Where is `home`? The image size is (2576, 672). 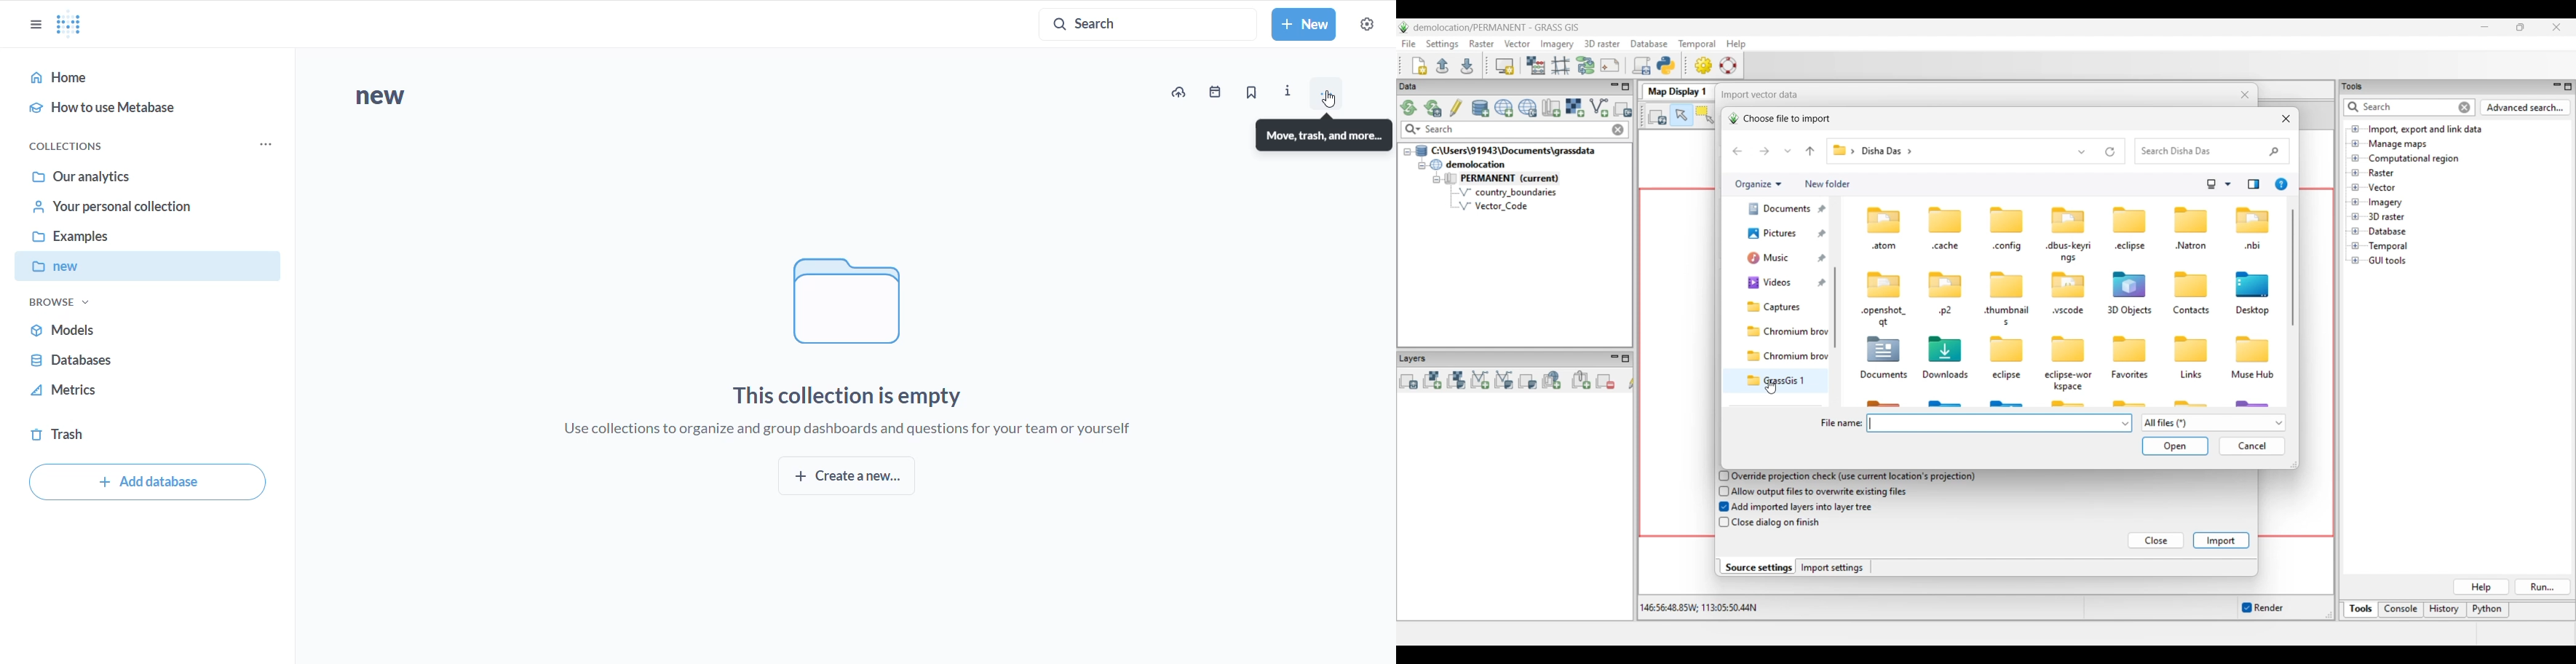
home is located at coordinates (141, 79).